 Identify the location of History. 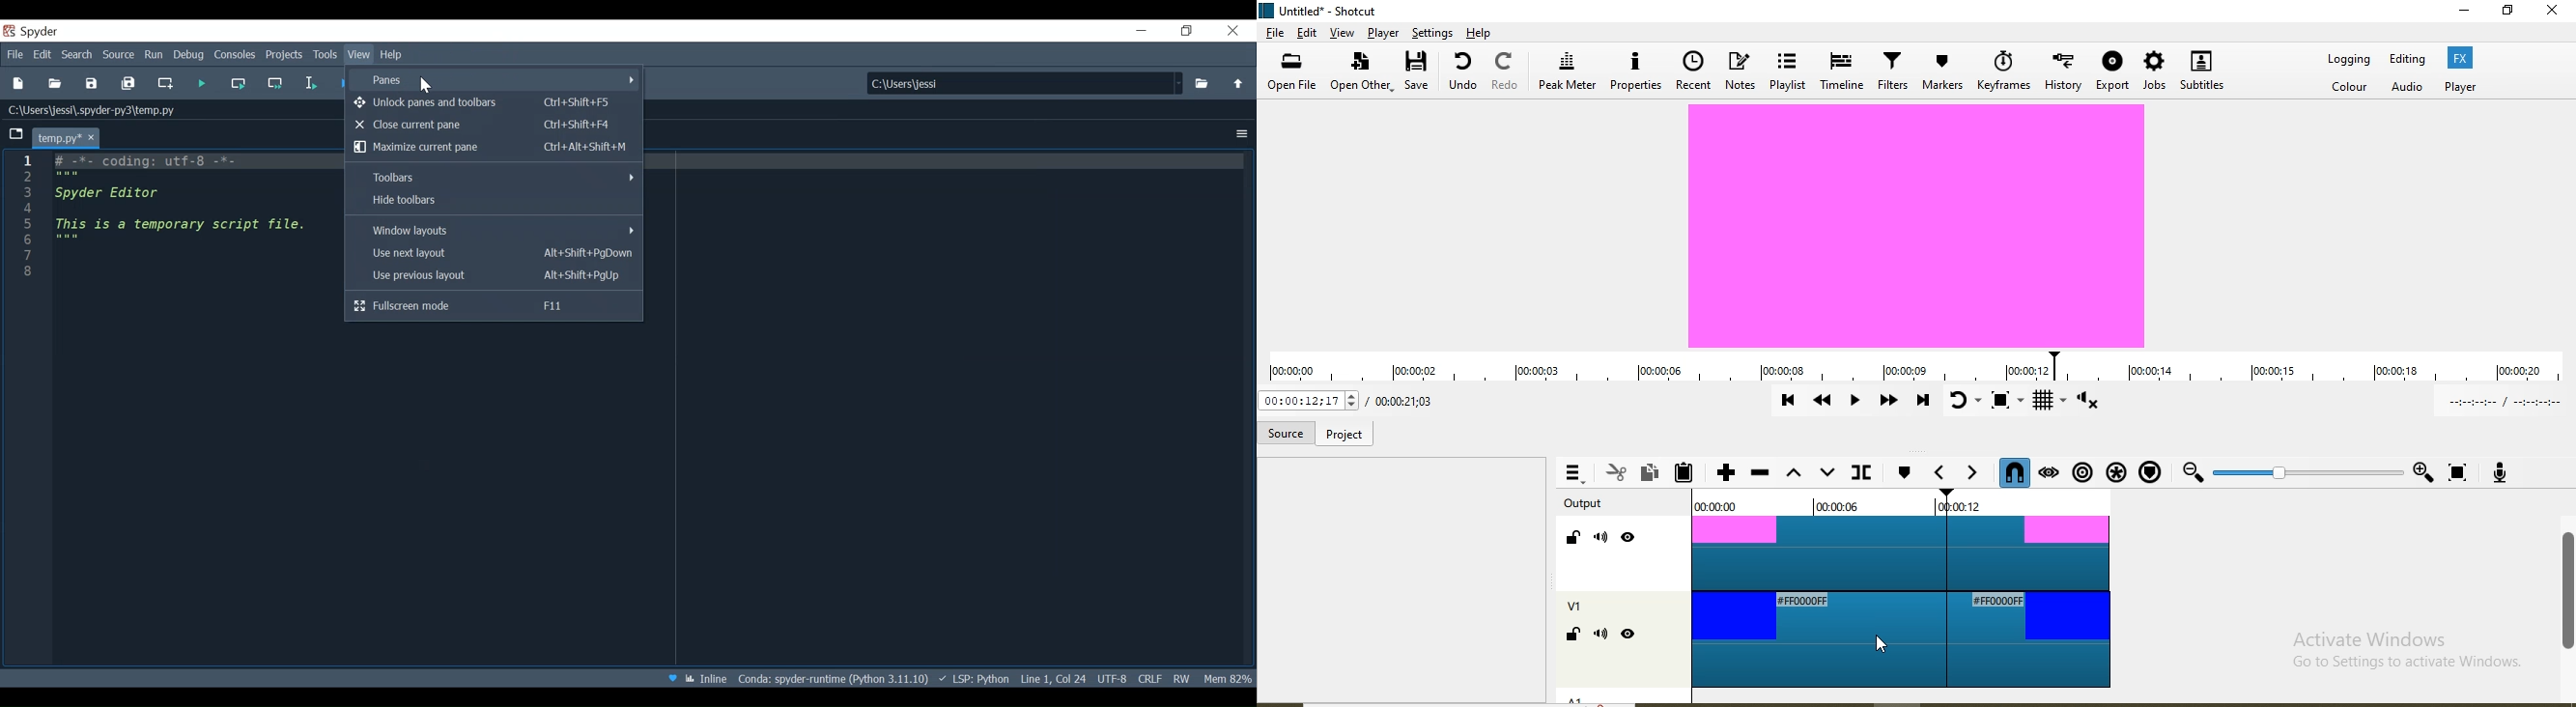
(2061, 74).